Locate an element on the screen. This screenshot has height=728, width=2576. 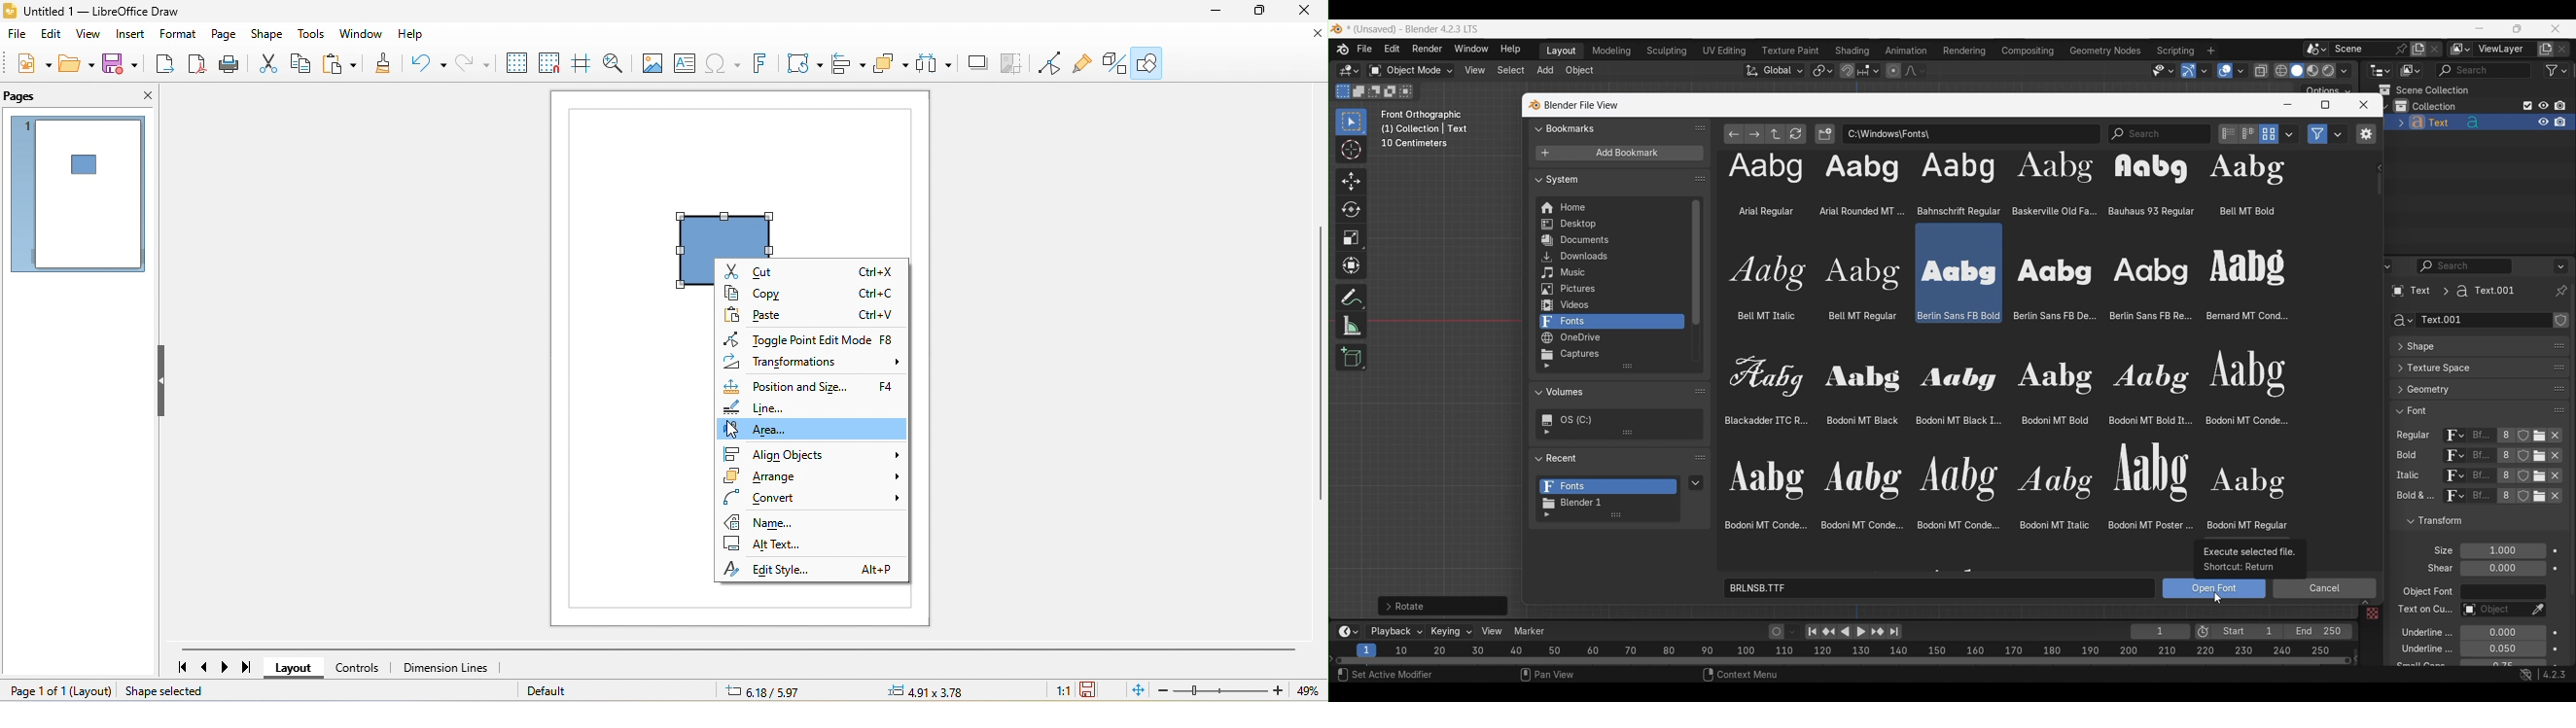
previous page is located at coordinates (204, 666).